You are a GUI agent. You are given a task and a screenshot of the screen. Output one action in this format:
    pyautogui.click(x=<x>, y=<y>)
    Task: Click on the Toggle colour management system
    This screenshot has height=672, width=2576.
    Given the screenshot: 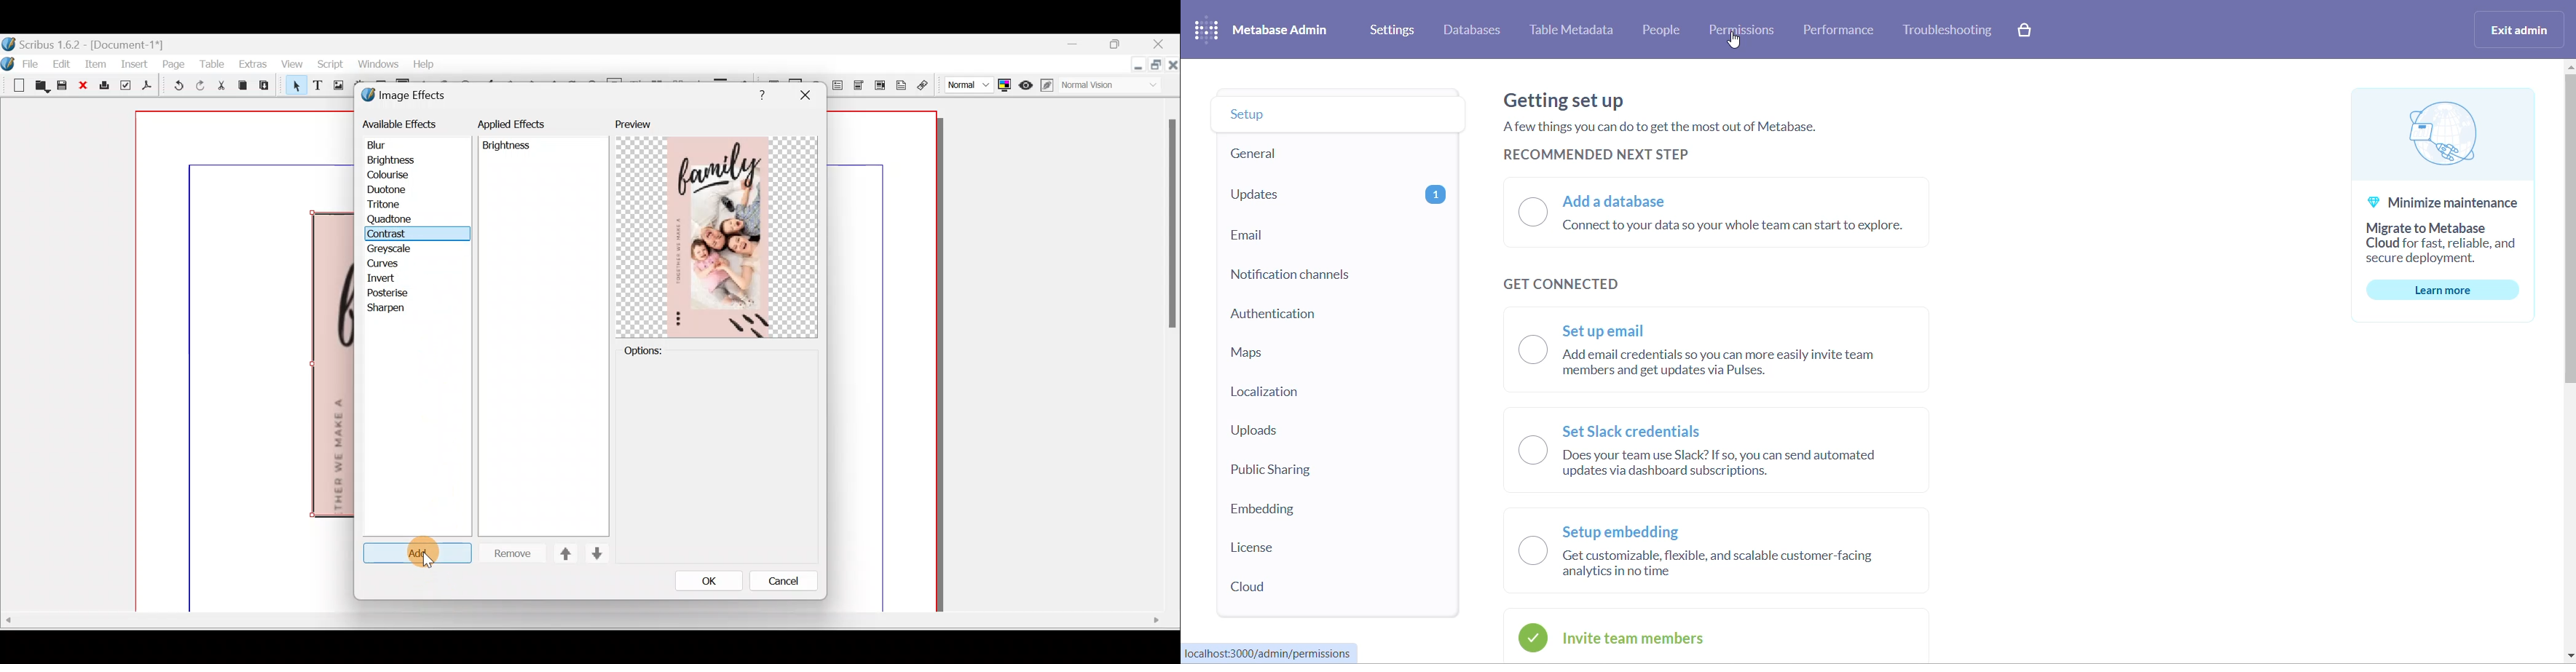 What is the action you would take?
    pyautogui.click(x=1004, y=82)
    